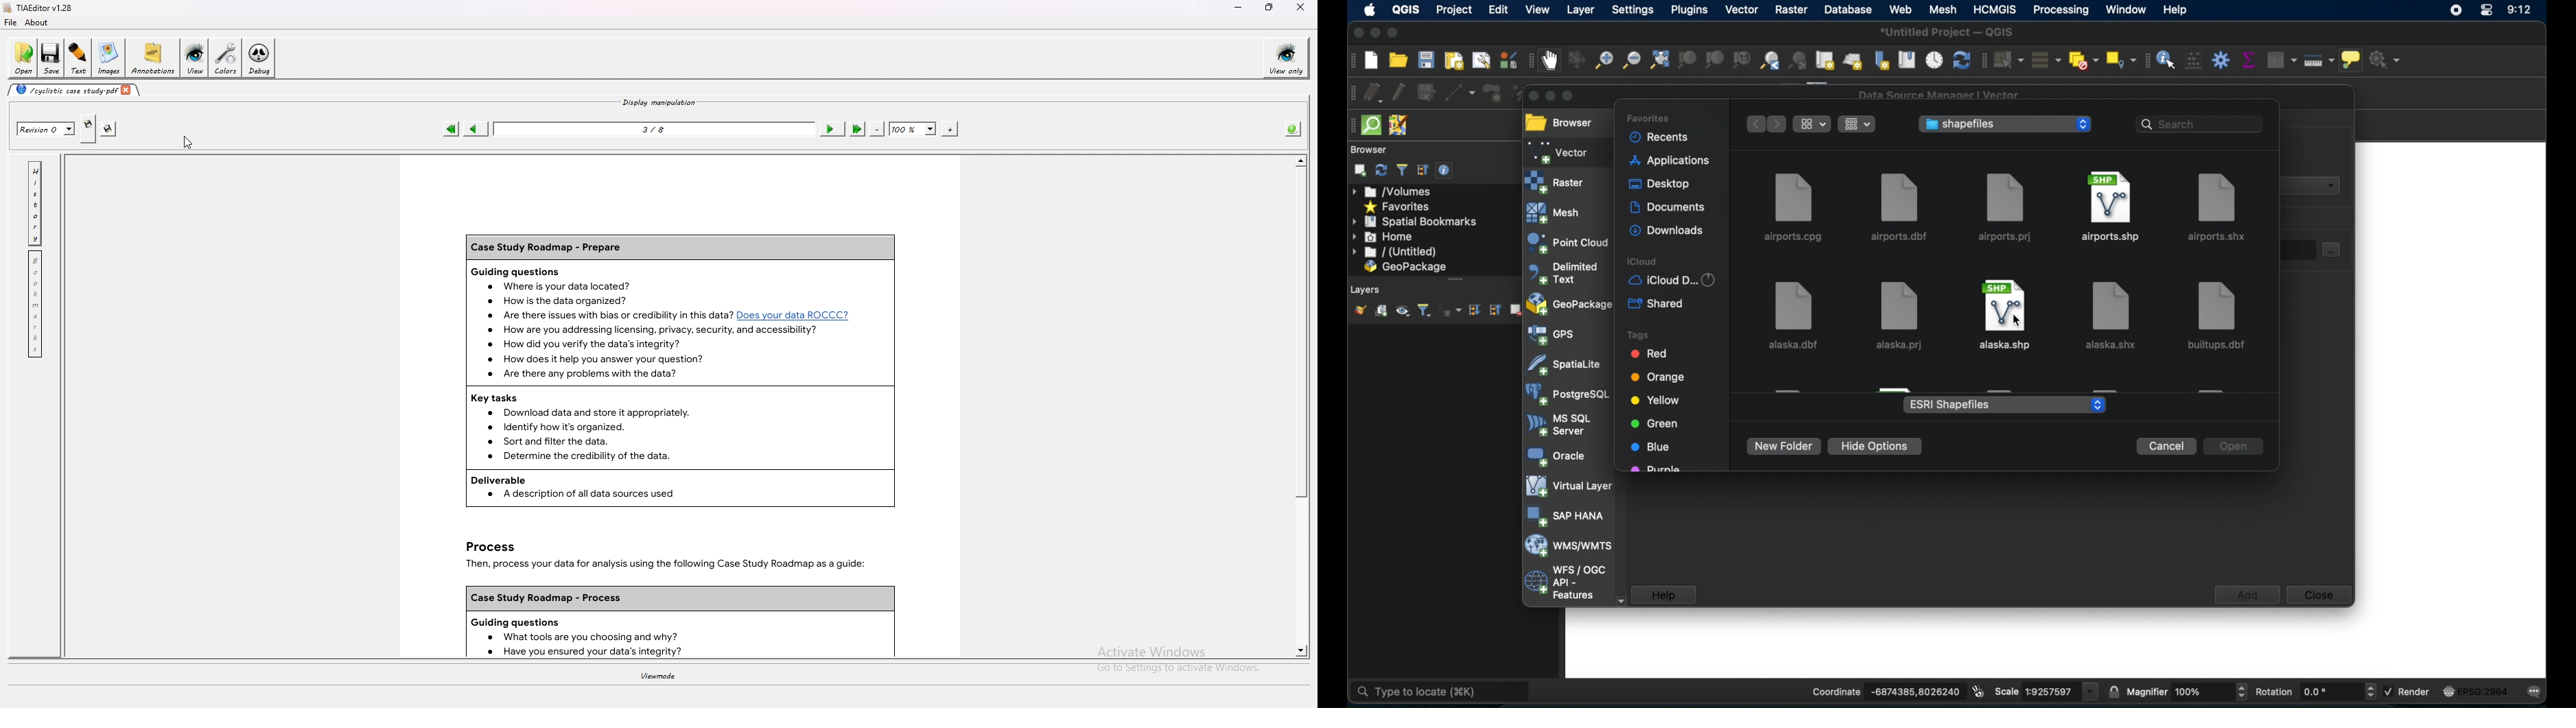  What do you see at coordinates (1480, 60) in the screenshot?
I see `show layout manager` at bounding box center [1480, 60].